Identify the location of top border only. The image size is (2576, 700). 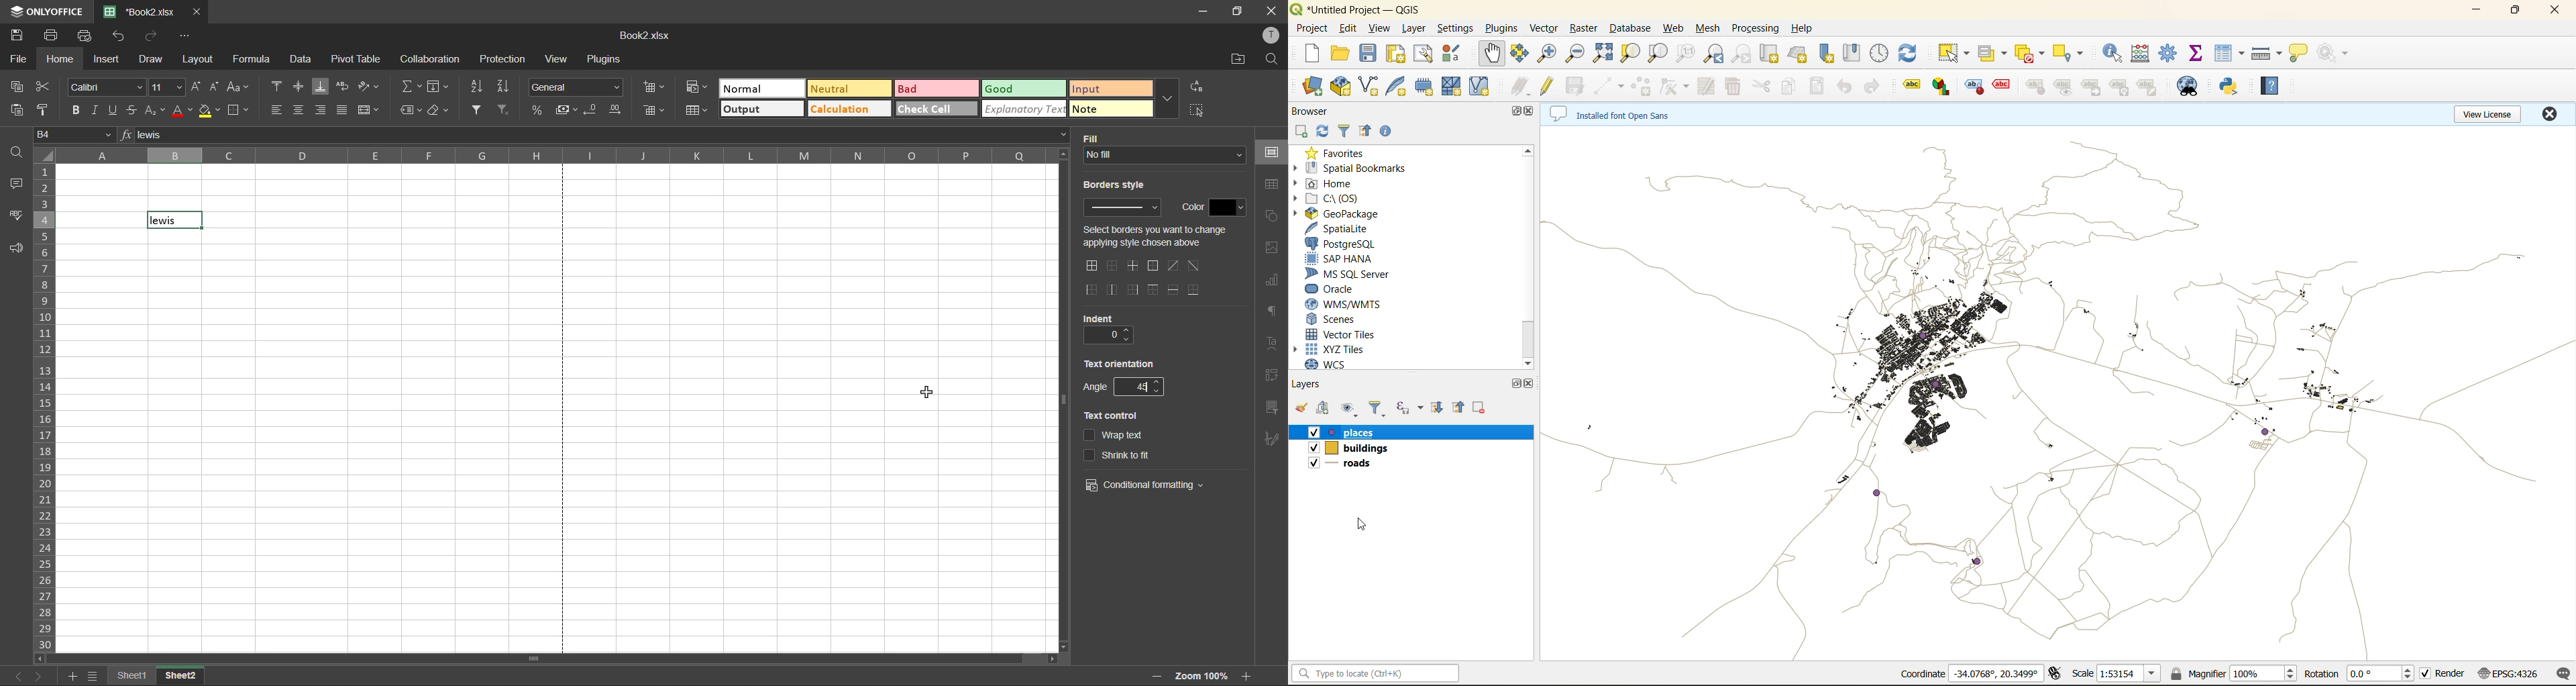
(1155, 289).